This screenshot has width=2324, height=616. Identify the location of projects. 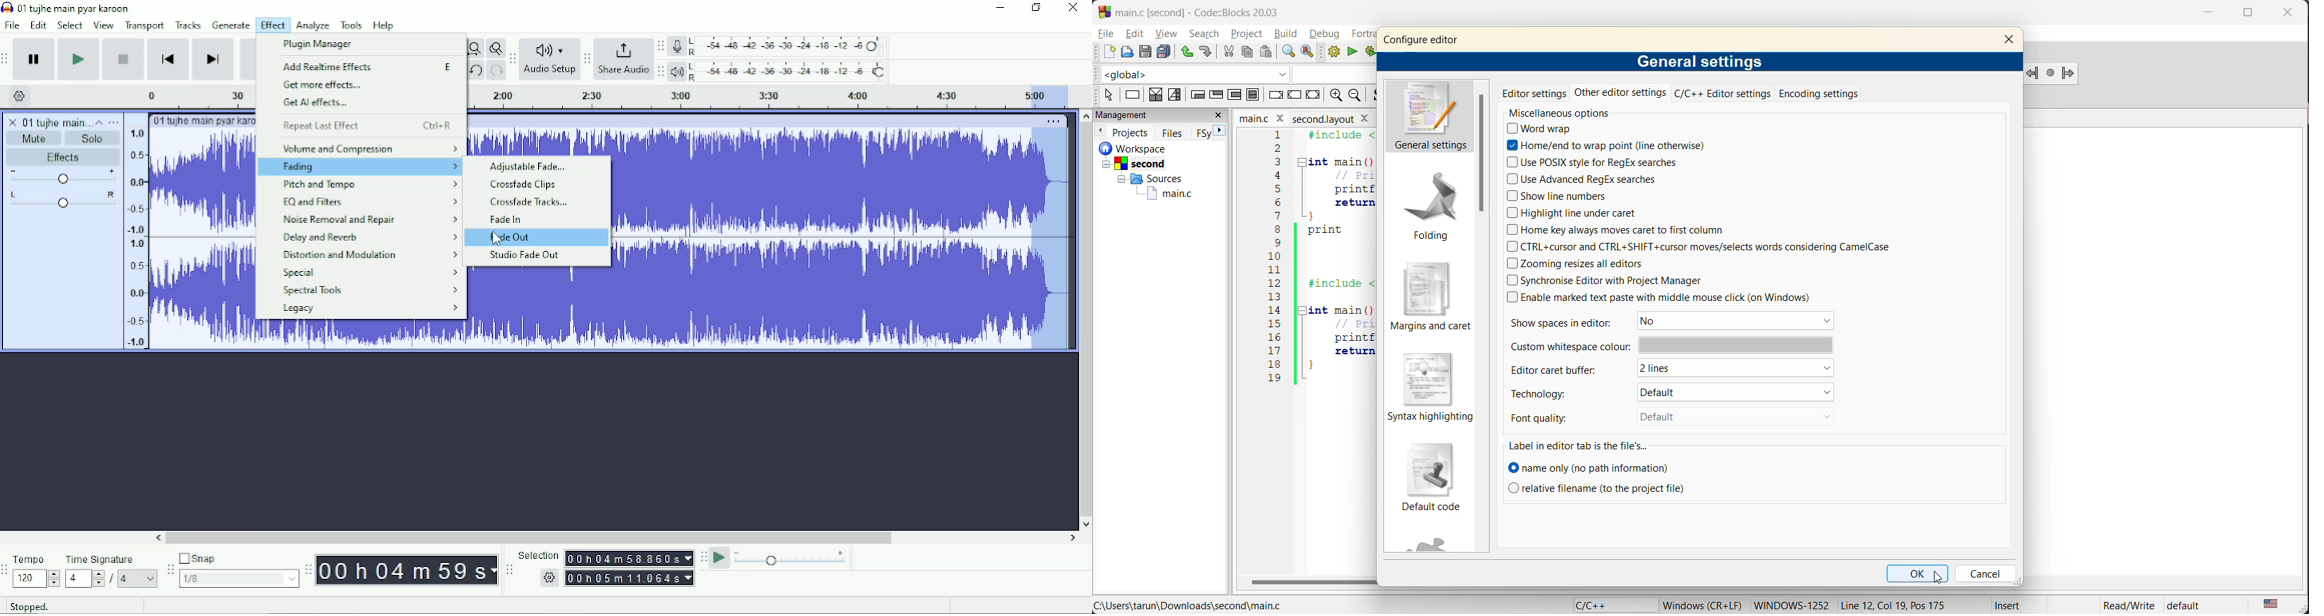
(1131, 132).